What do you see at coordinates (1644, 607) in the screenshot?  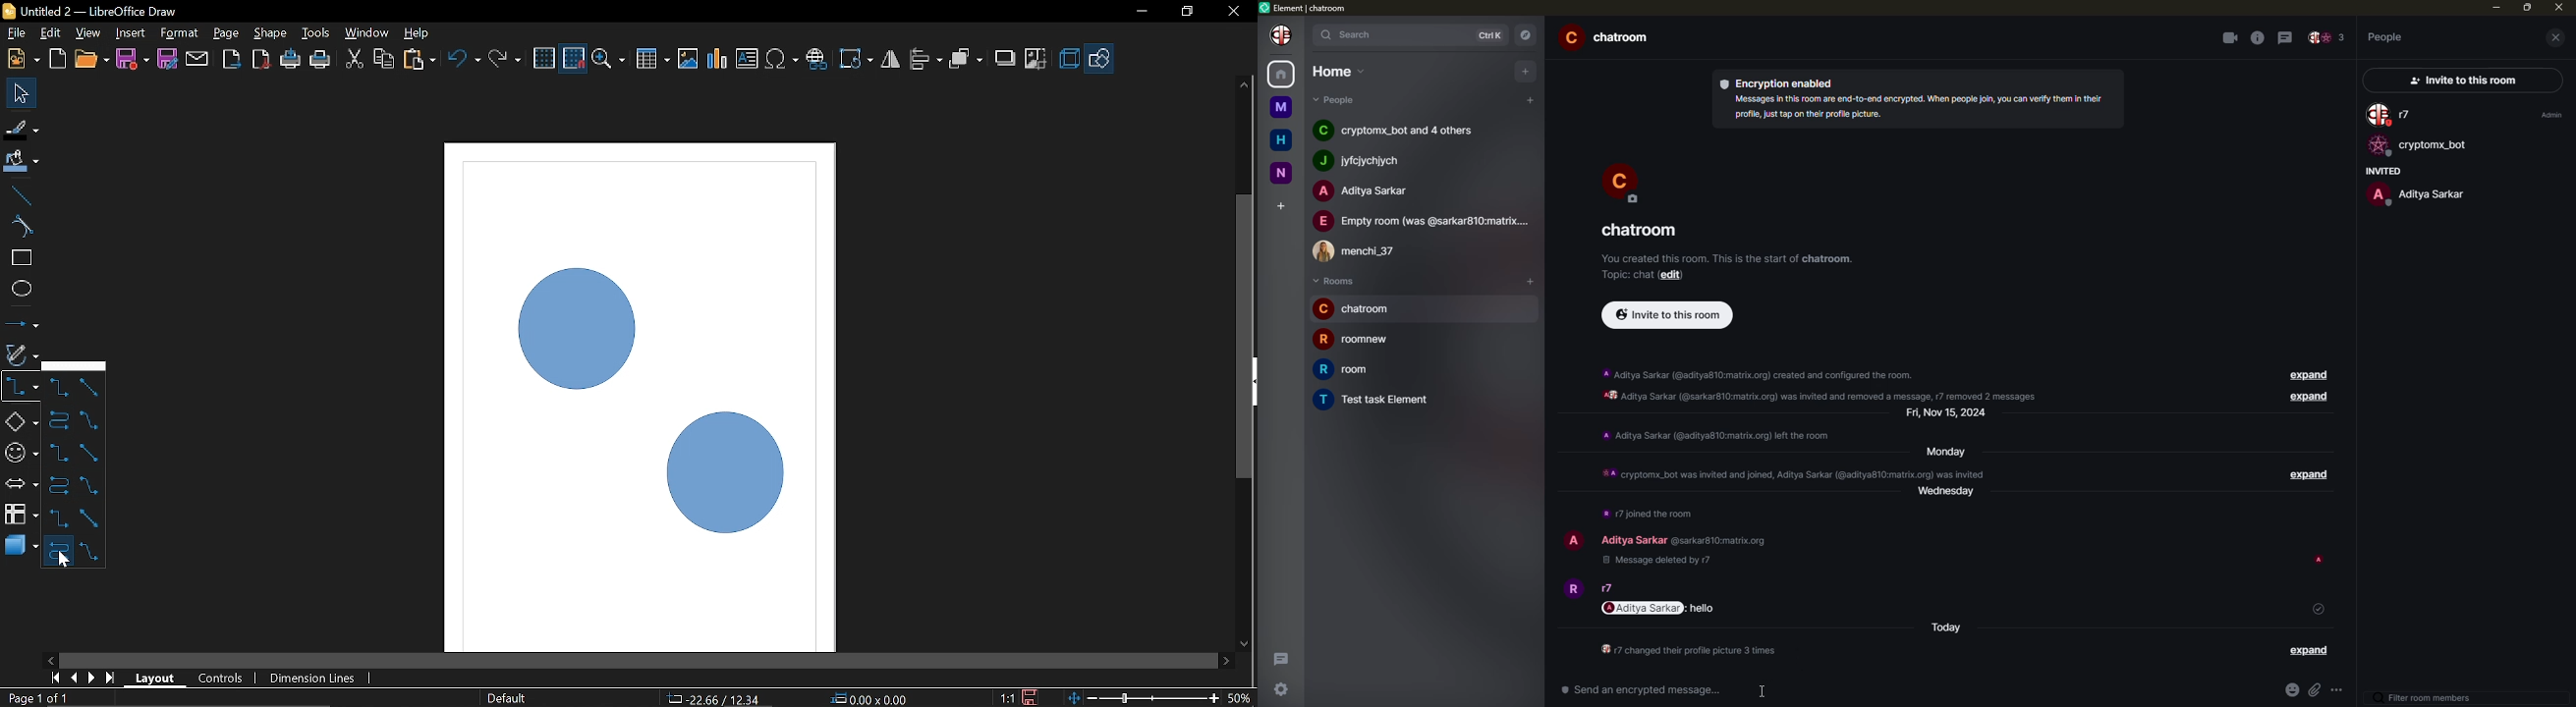 I see `mention` at bounding box center [1644, 607].